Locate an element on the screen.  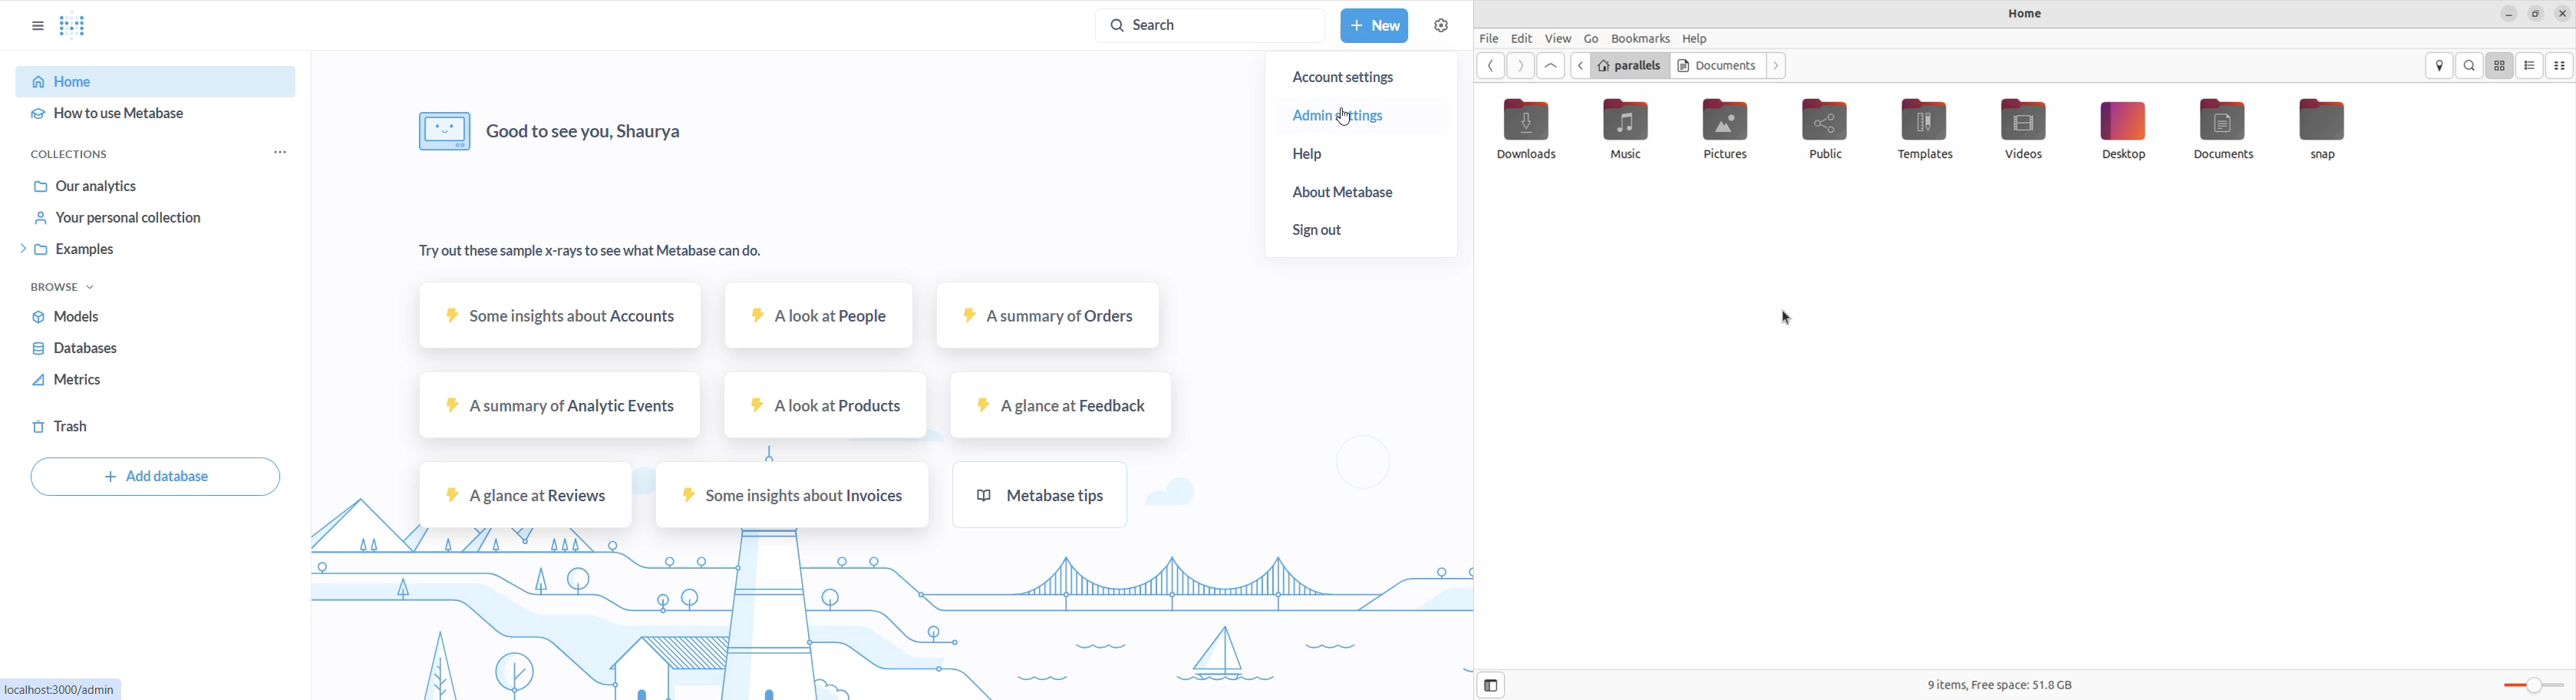
COLLECTION OPTIONS is located at coordinates (283, 153).